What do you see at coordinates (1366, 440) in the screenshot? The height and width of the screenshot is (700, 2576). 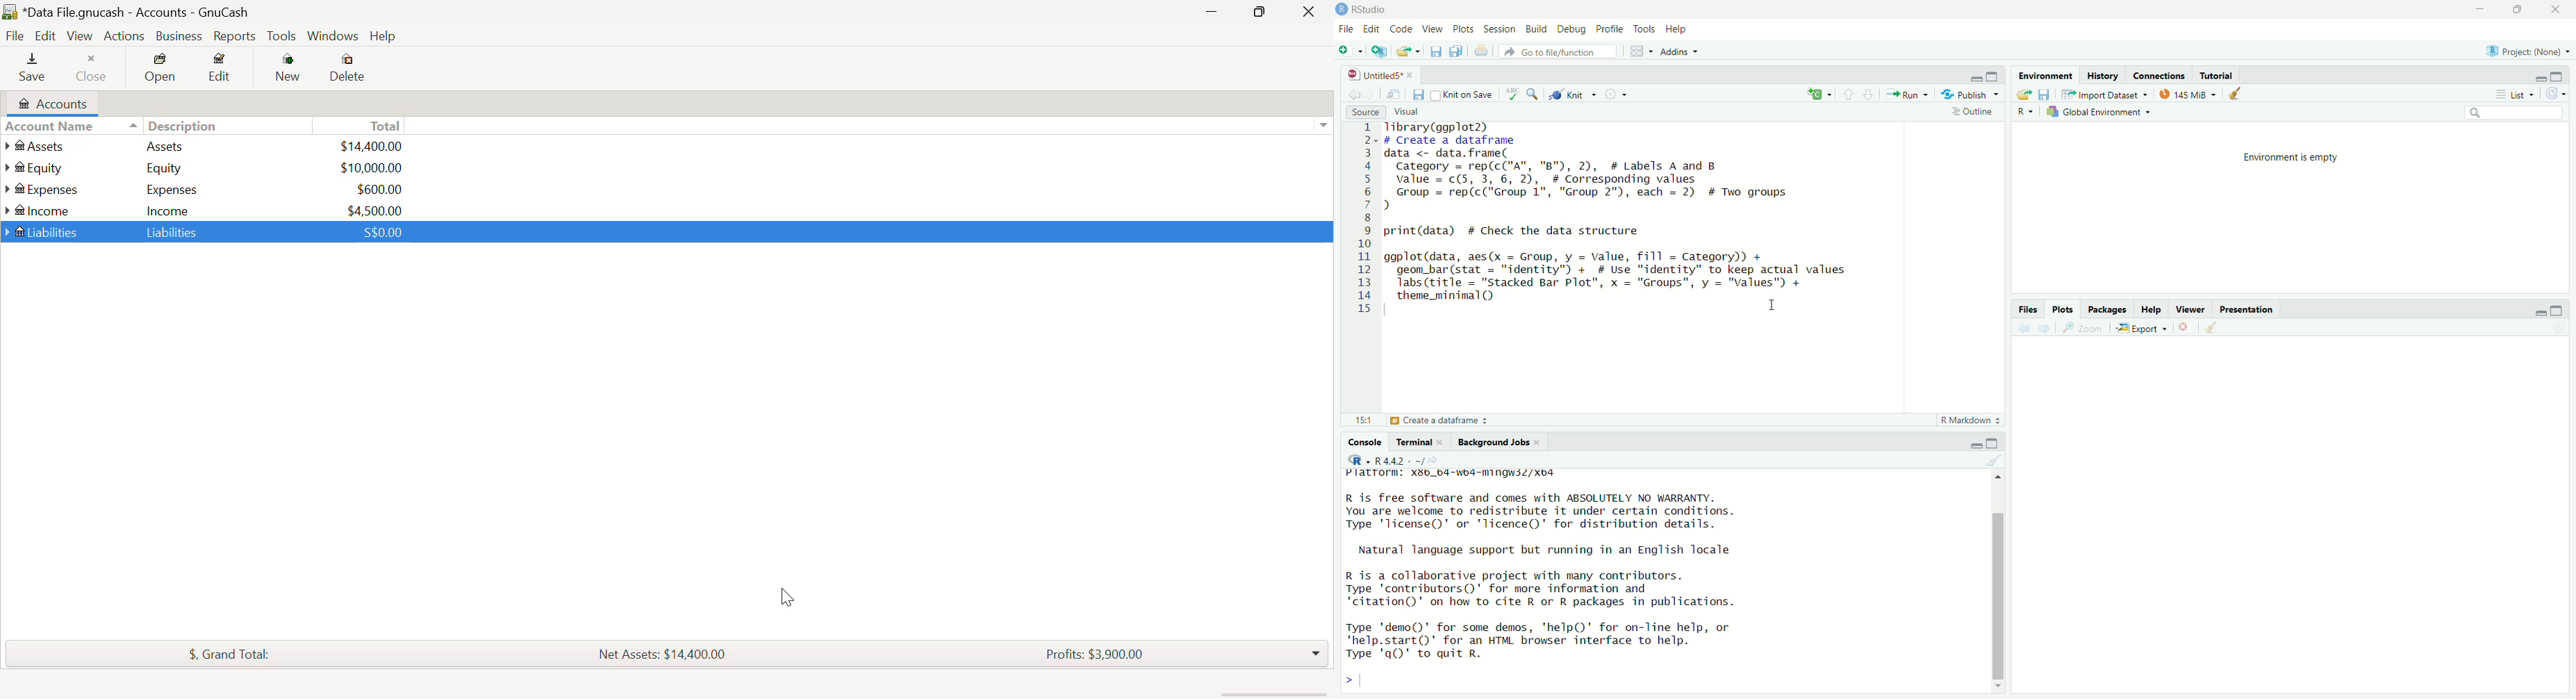 I see `Console` at bounding box center [1366, 440].